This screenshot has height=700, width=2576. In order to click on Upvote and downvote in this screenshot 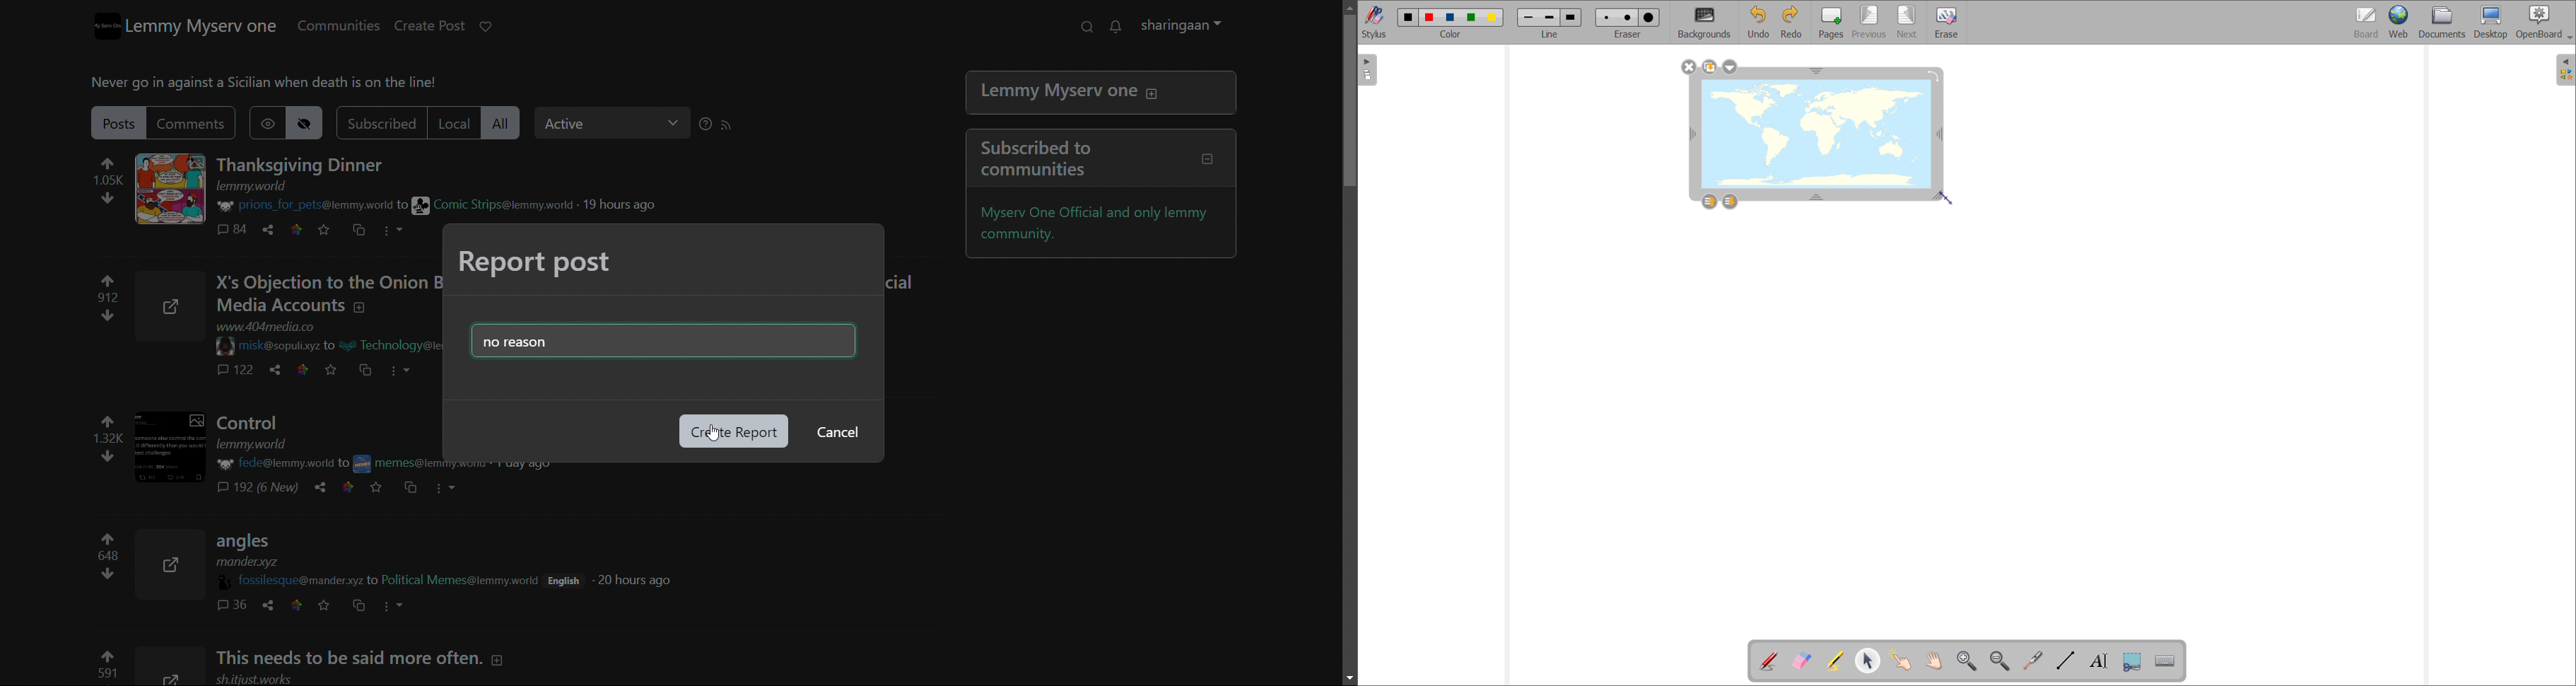, I will do `click(105, 301)`.